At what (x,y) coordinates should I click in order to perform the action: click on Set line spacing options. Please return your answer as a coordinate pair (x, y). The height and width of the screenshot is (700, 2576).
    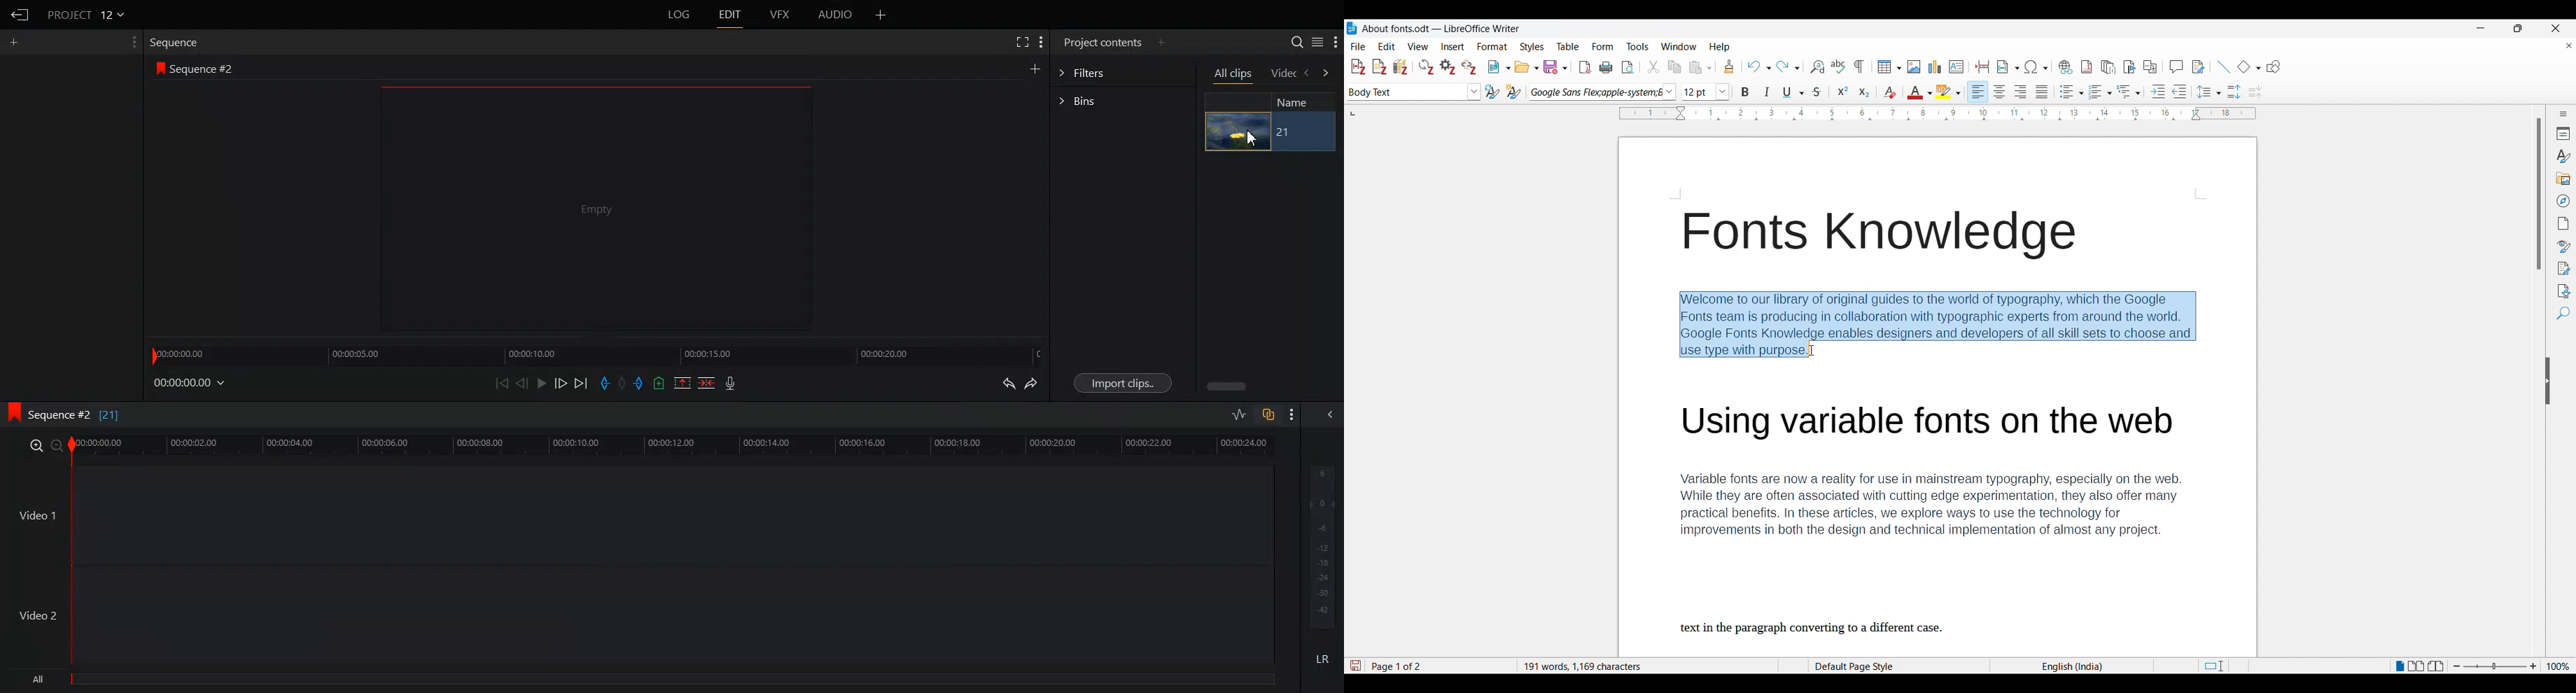
    Looking at the image, I should click on (2209, 92).